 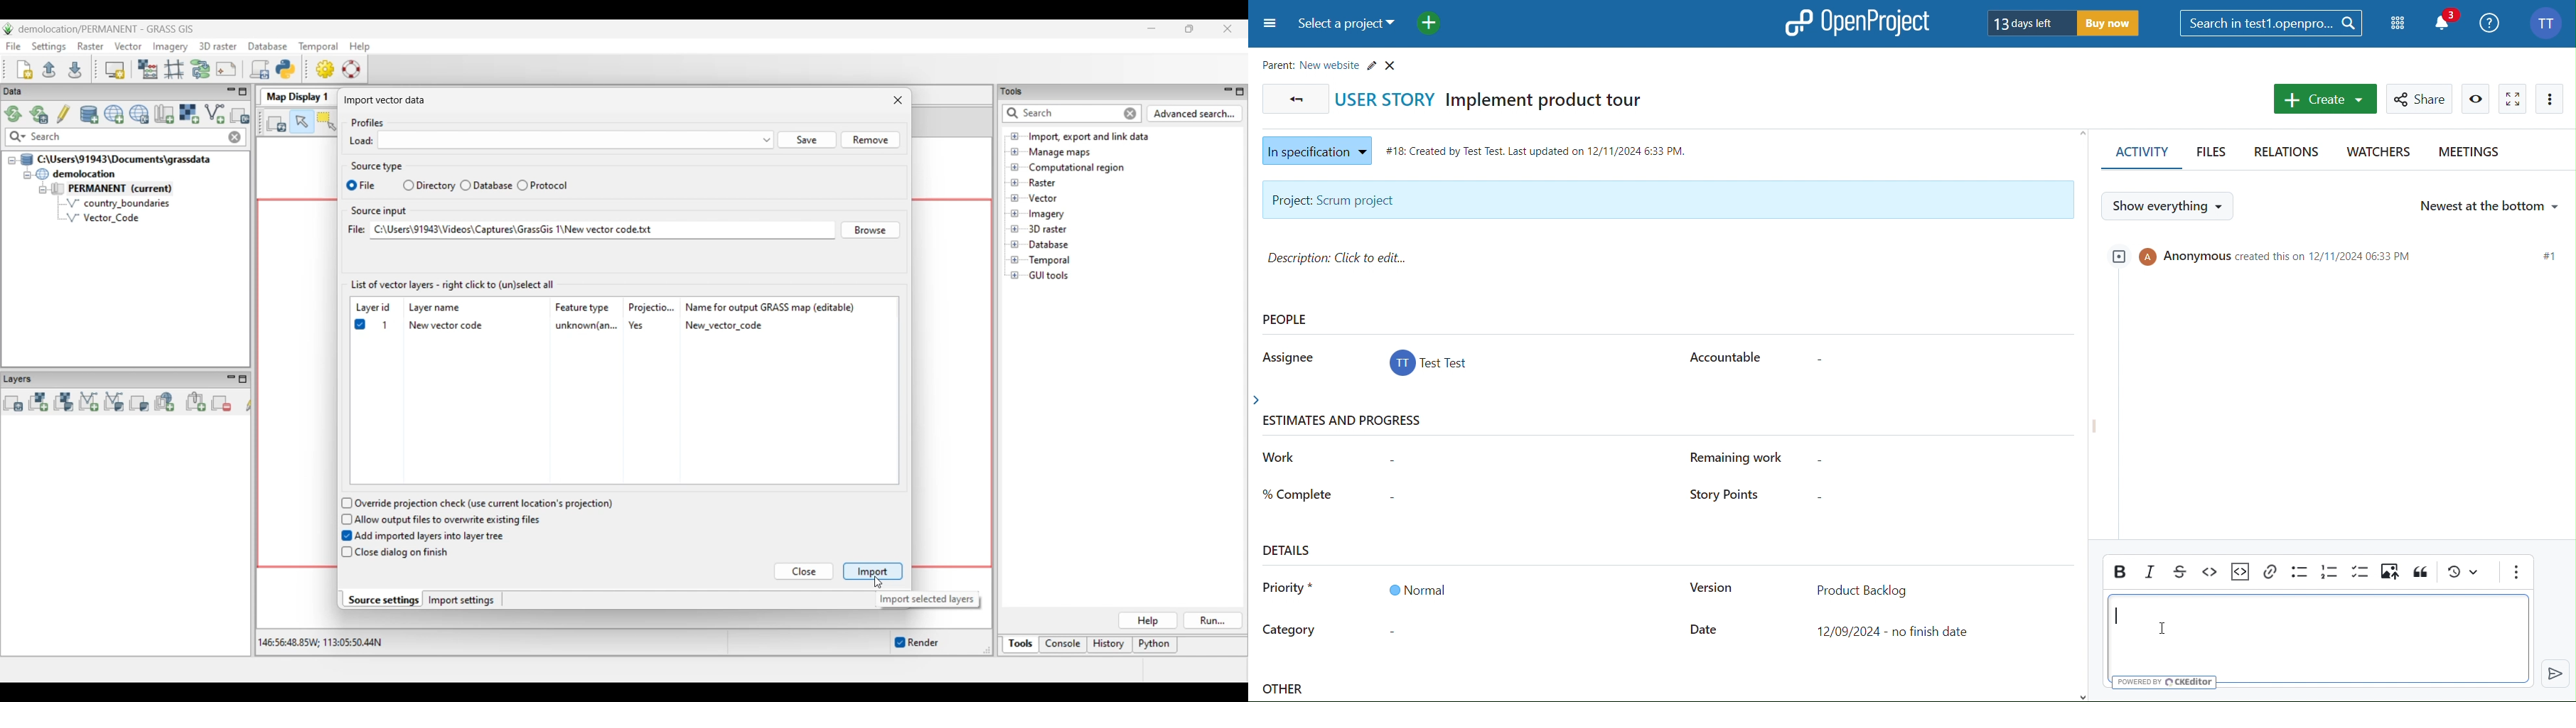 I want to click on Normal, so click(x=1417, y=590).